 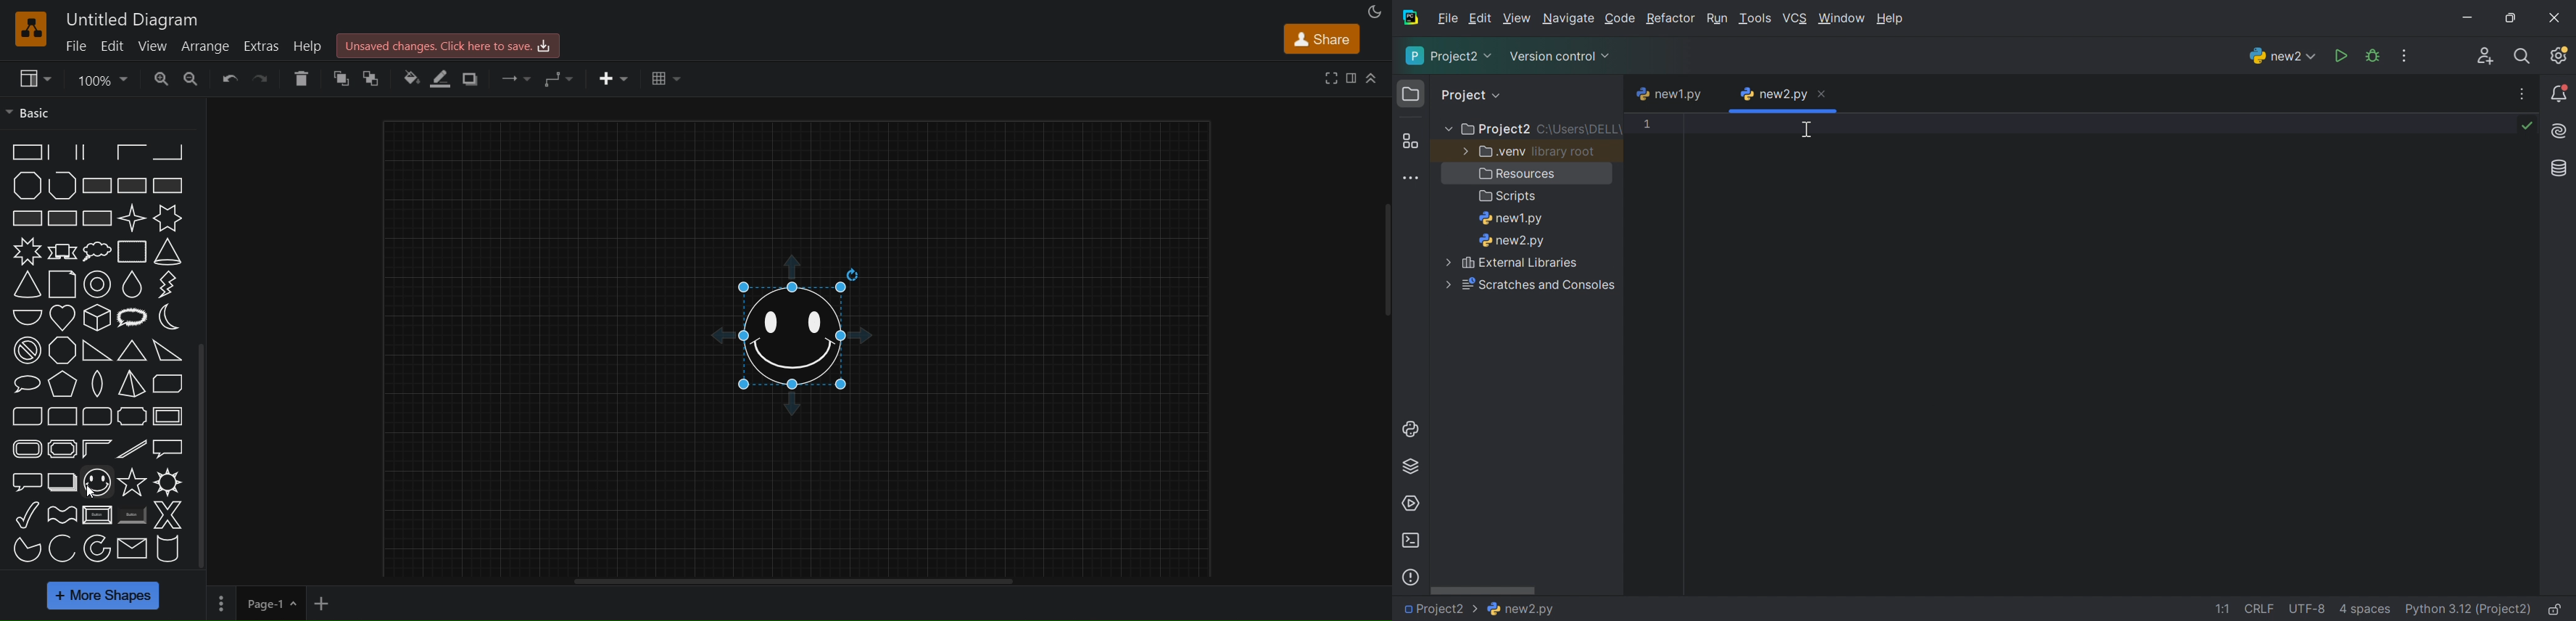 What do you see at coordinates (611, 78) in the screenshot?
I see `insert` at bounding box center [611, 78].